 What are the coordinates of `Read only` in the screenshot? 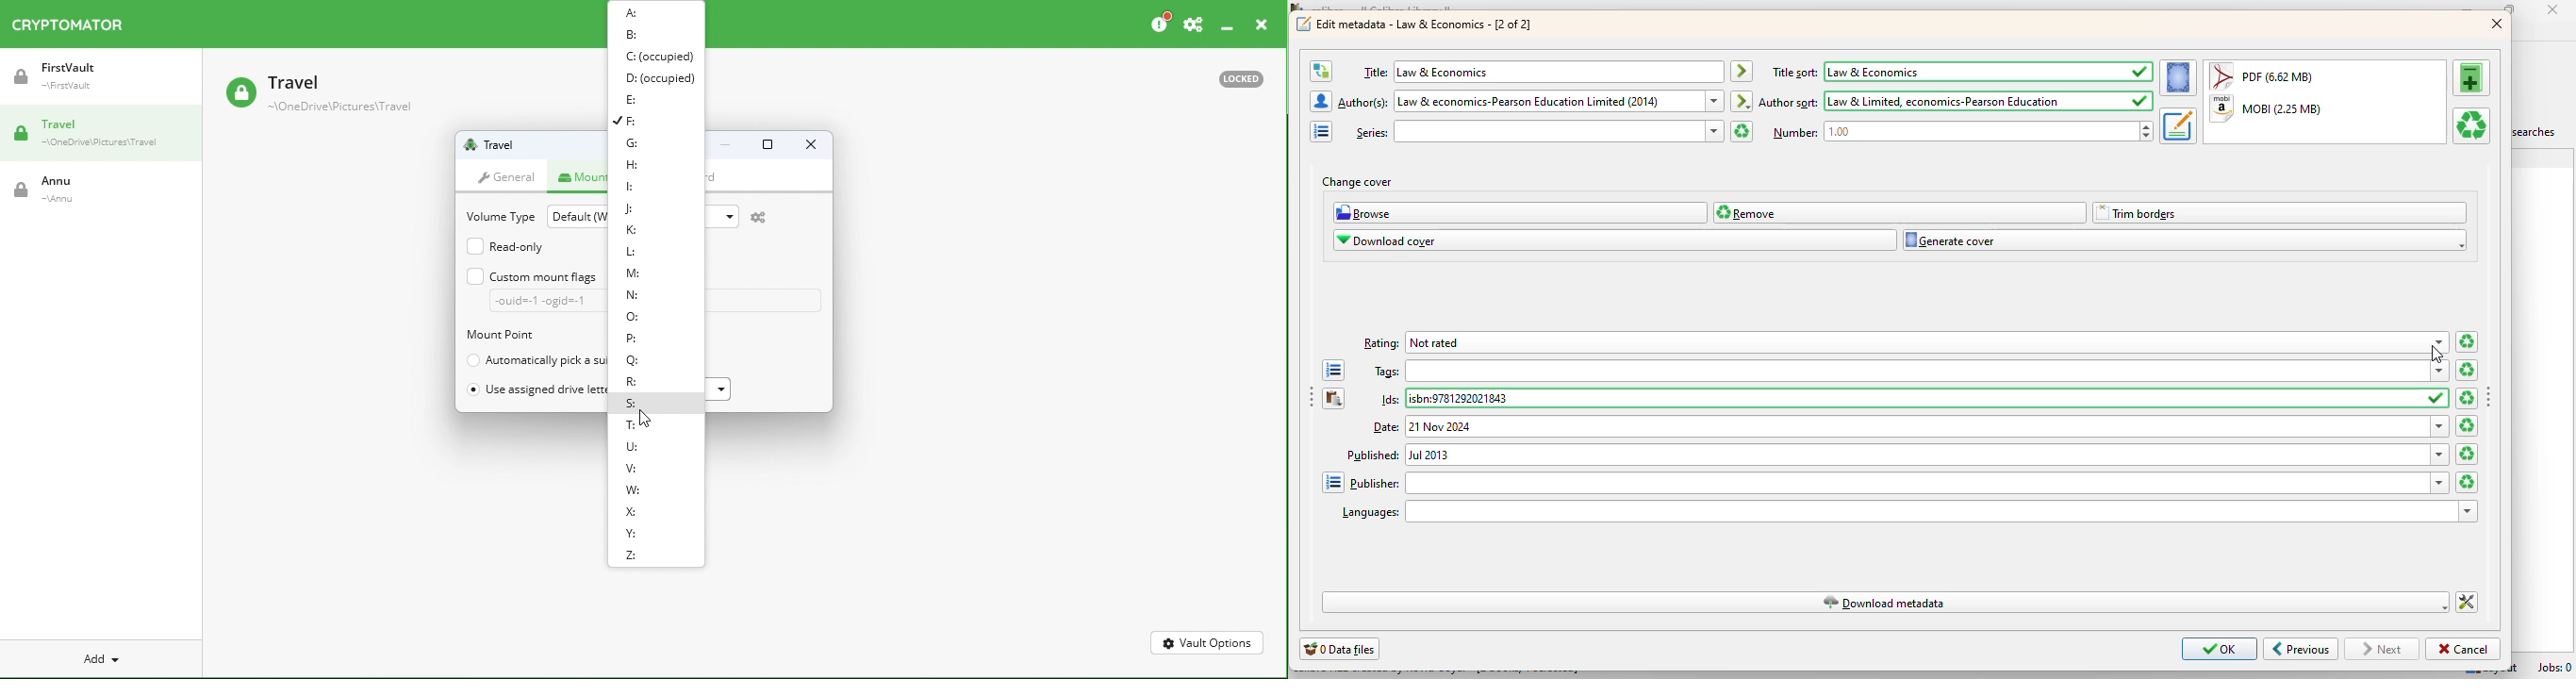 It's located at (508, 245).